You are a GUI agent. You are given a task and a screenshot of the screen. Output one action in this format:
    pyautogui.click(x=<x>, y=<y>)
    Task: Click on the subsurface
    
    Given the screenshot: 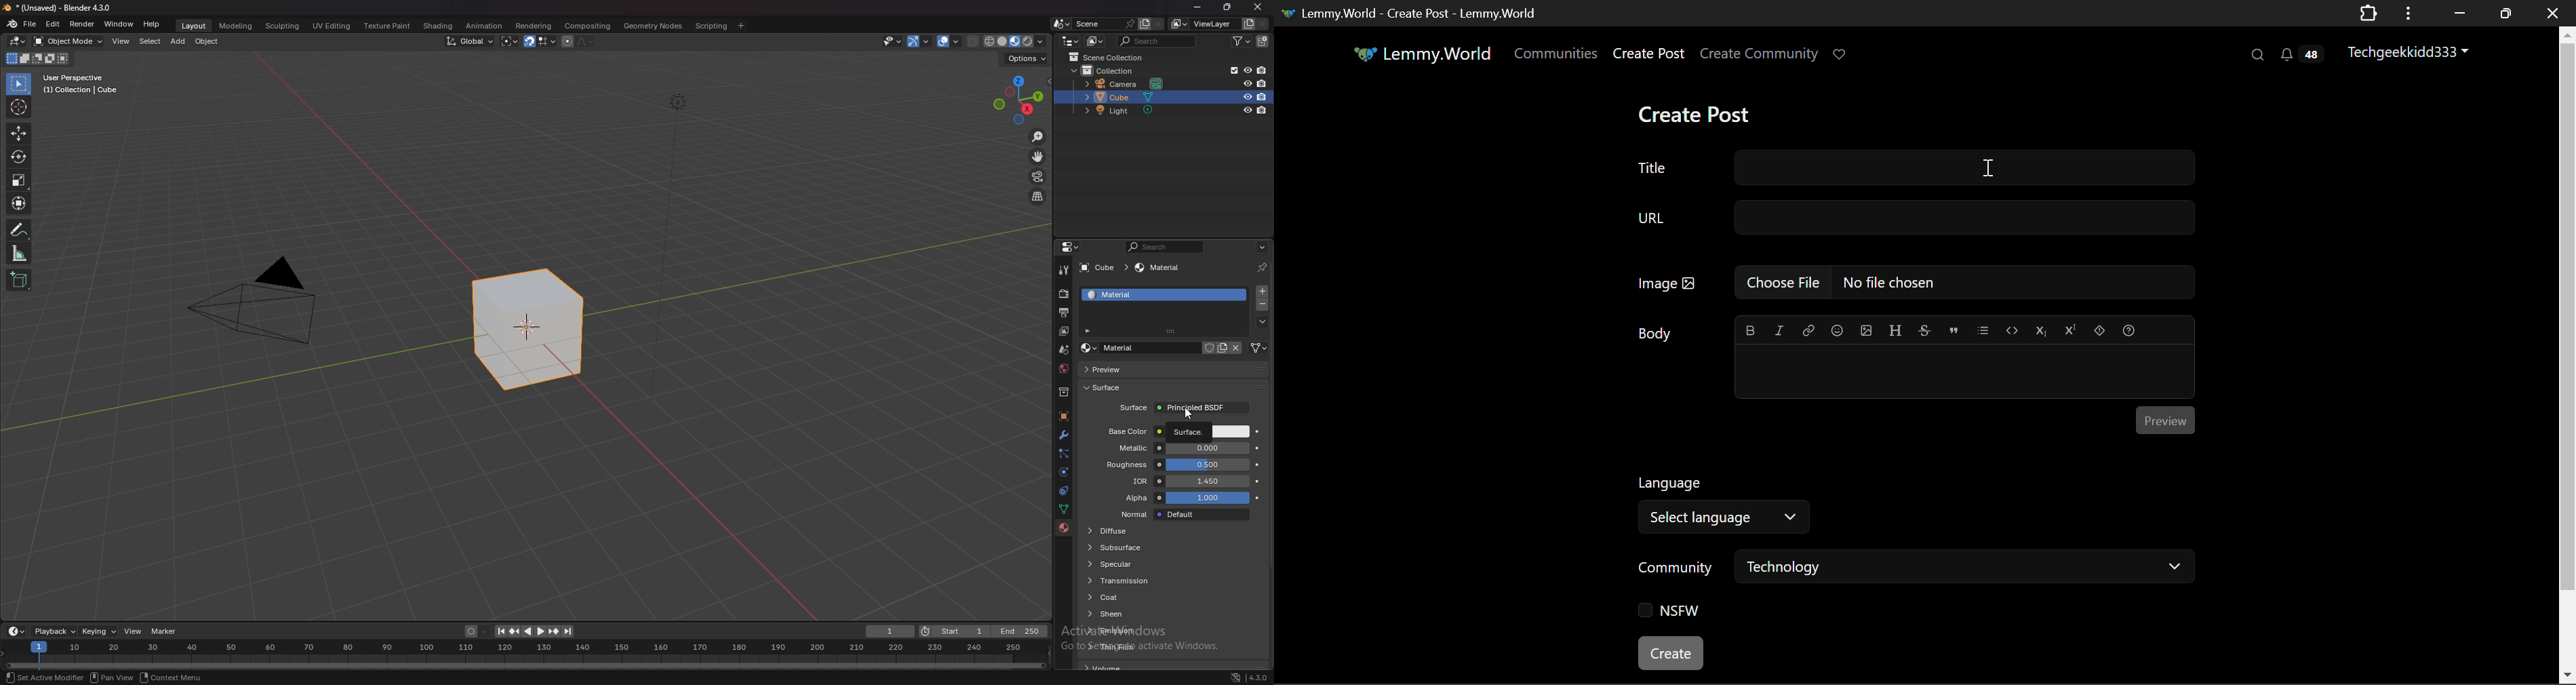 What is the action you would take?
    pyautogui.click(x=1131, y=547)
    